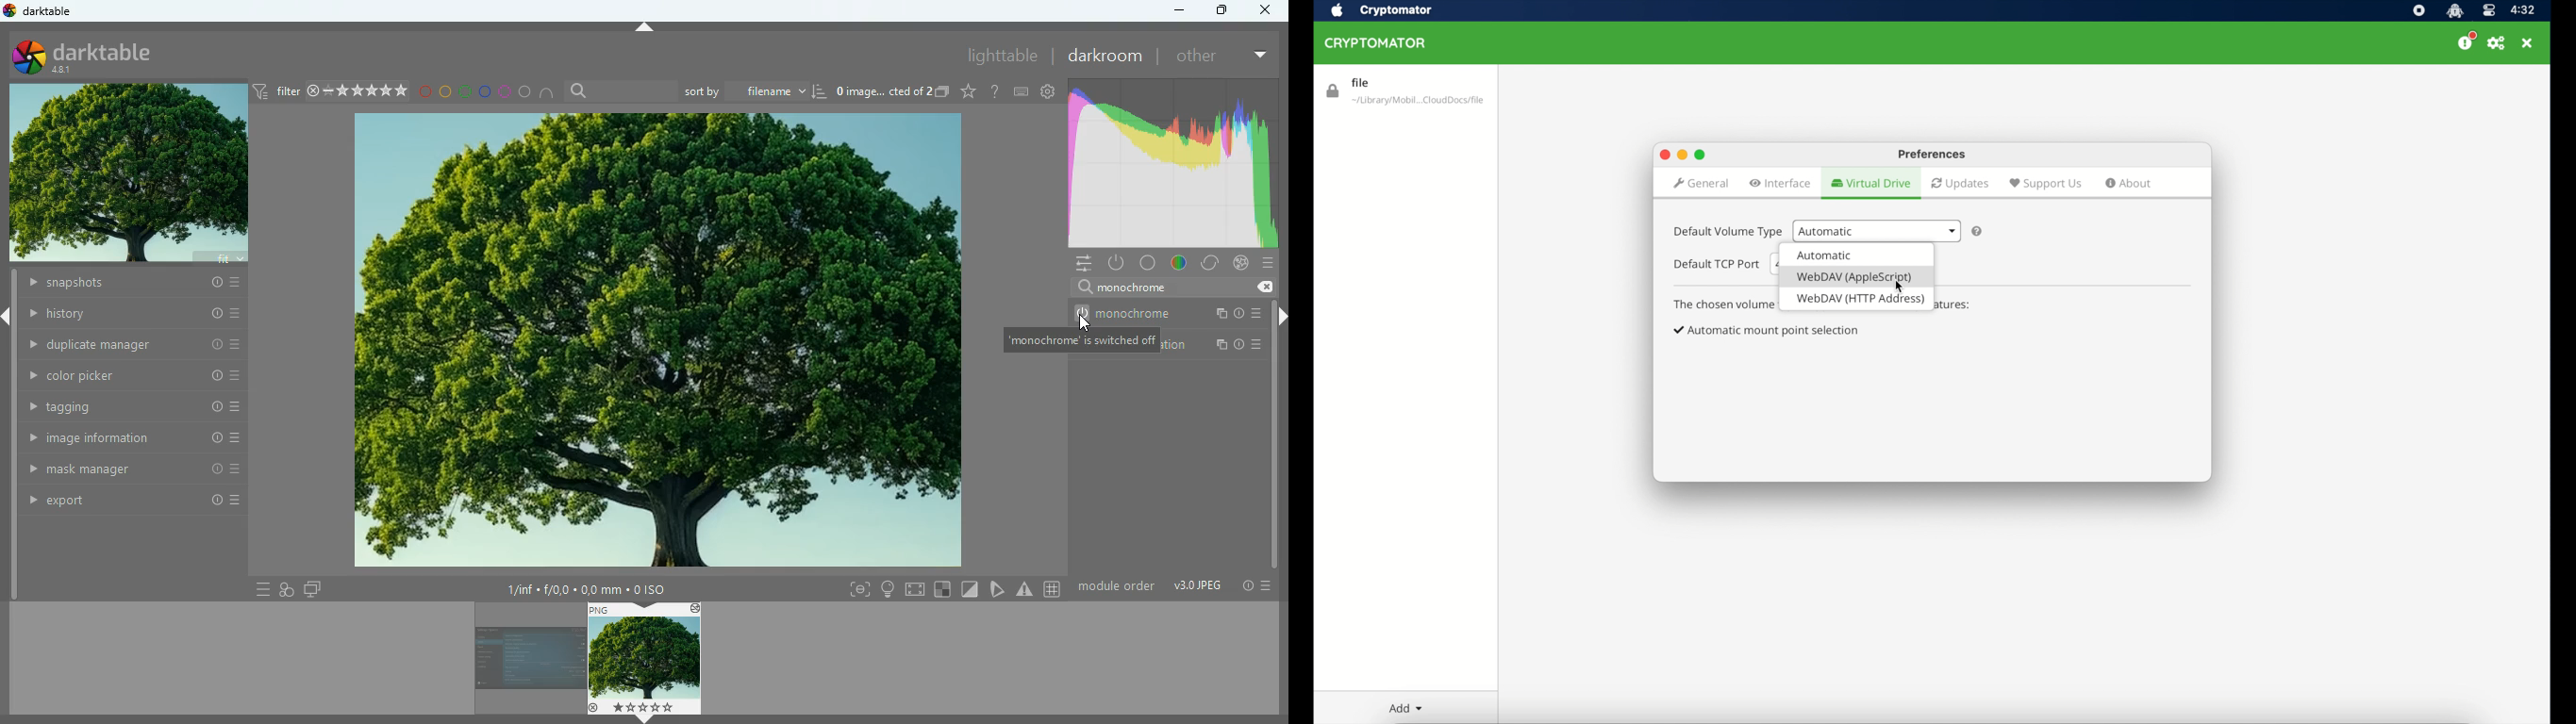  What do you see at coordinates (507, 92) in the screenshot?
I see `pink` at bounding box center [507, 92].